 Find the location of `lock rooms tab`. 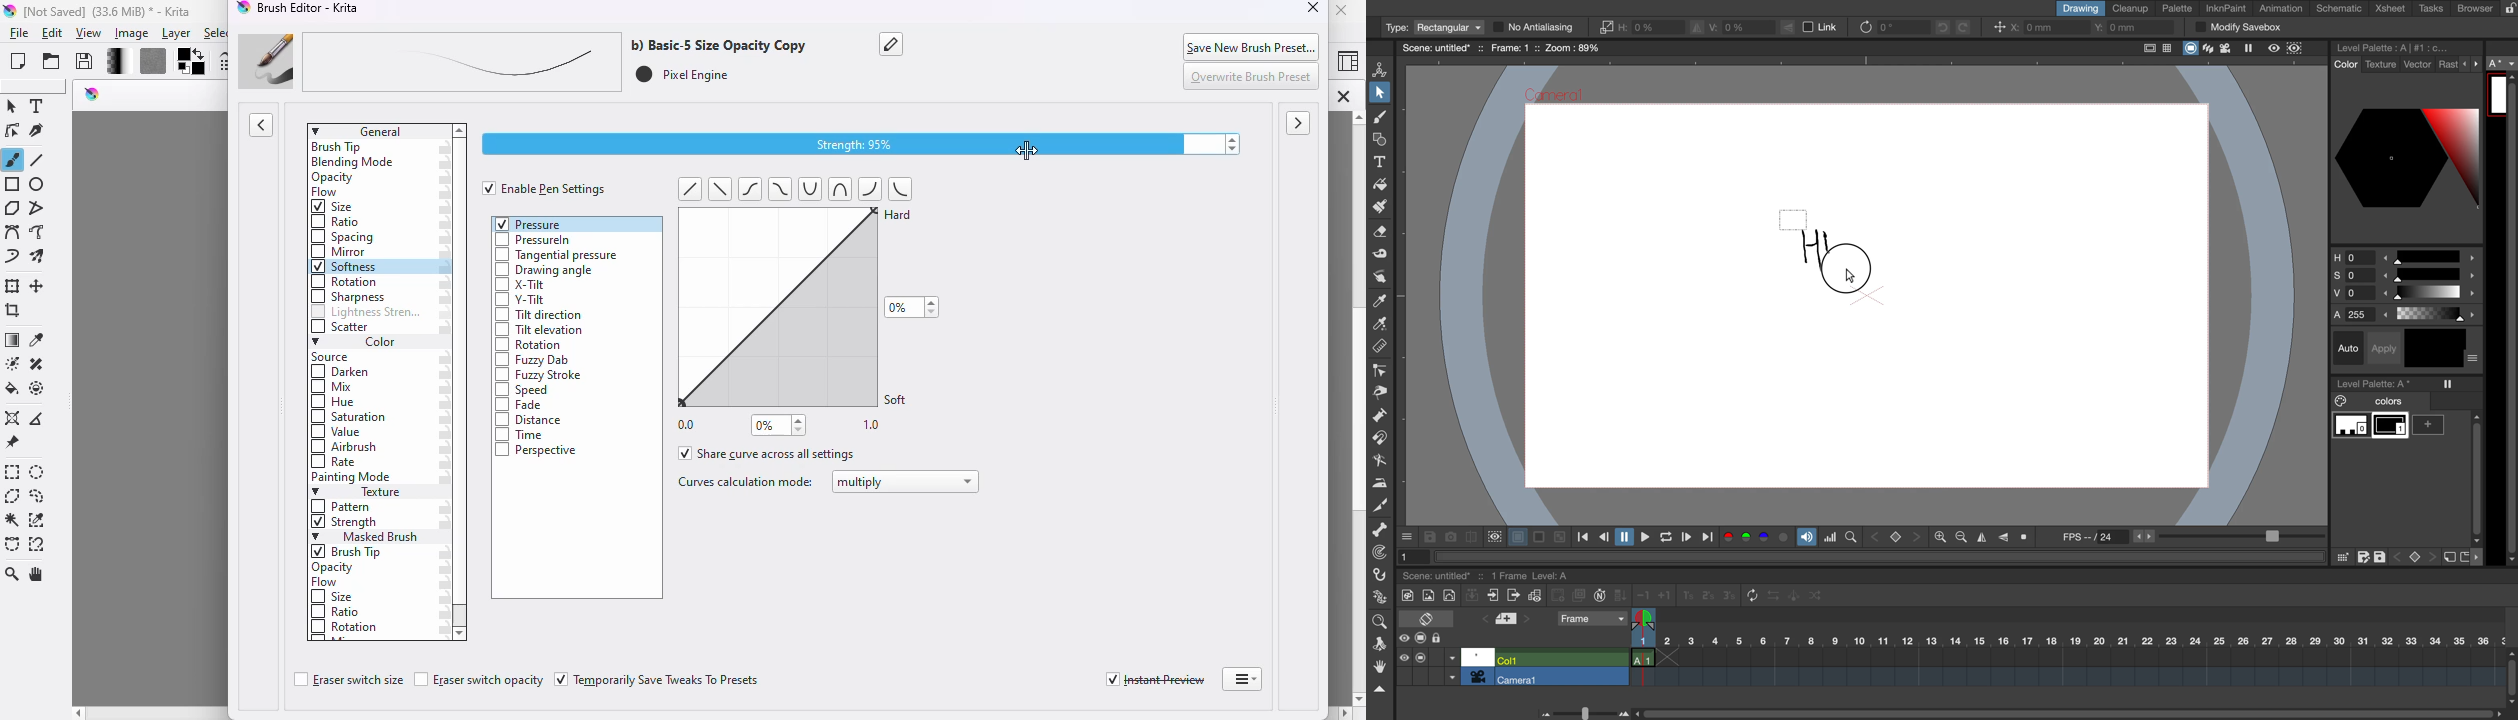

lock rooms tab is located at coordinates (2506, 9).